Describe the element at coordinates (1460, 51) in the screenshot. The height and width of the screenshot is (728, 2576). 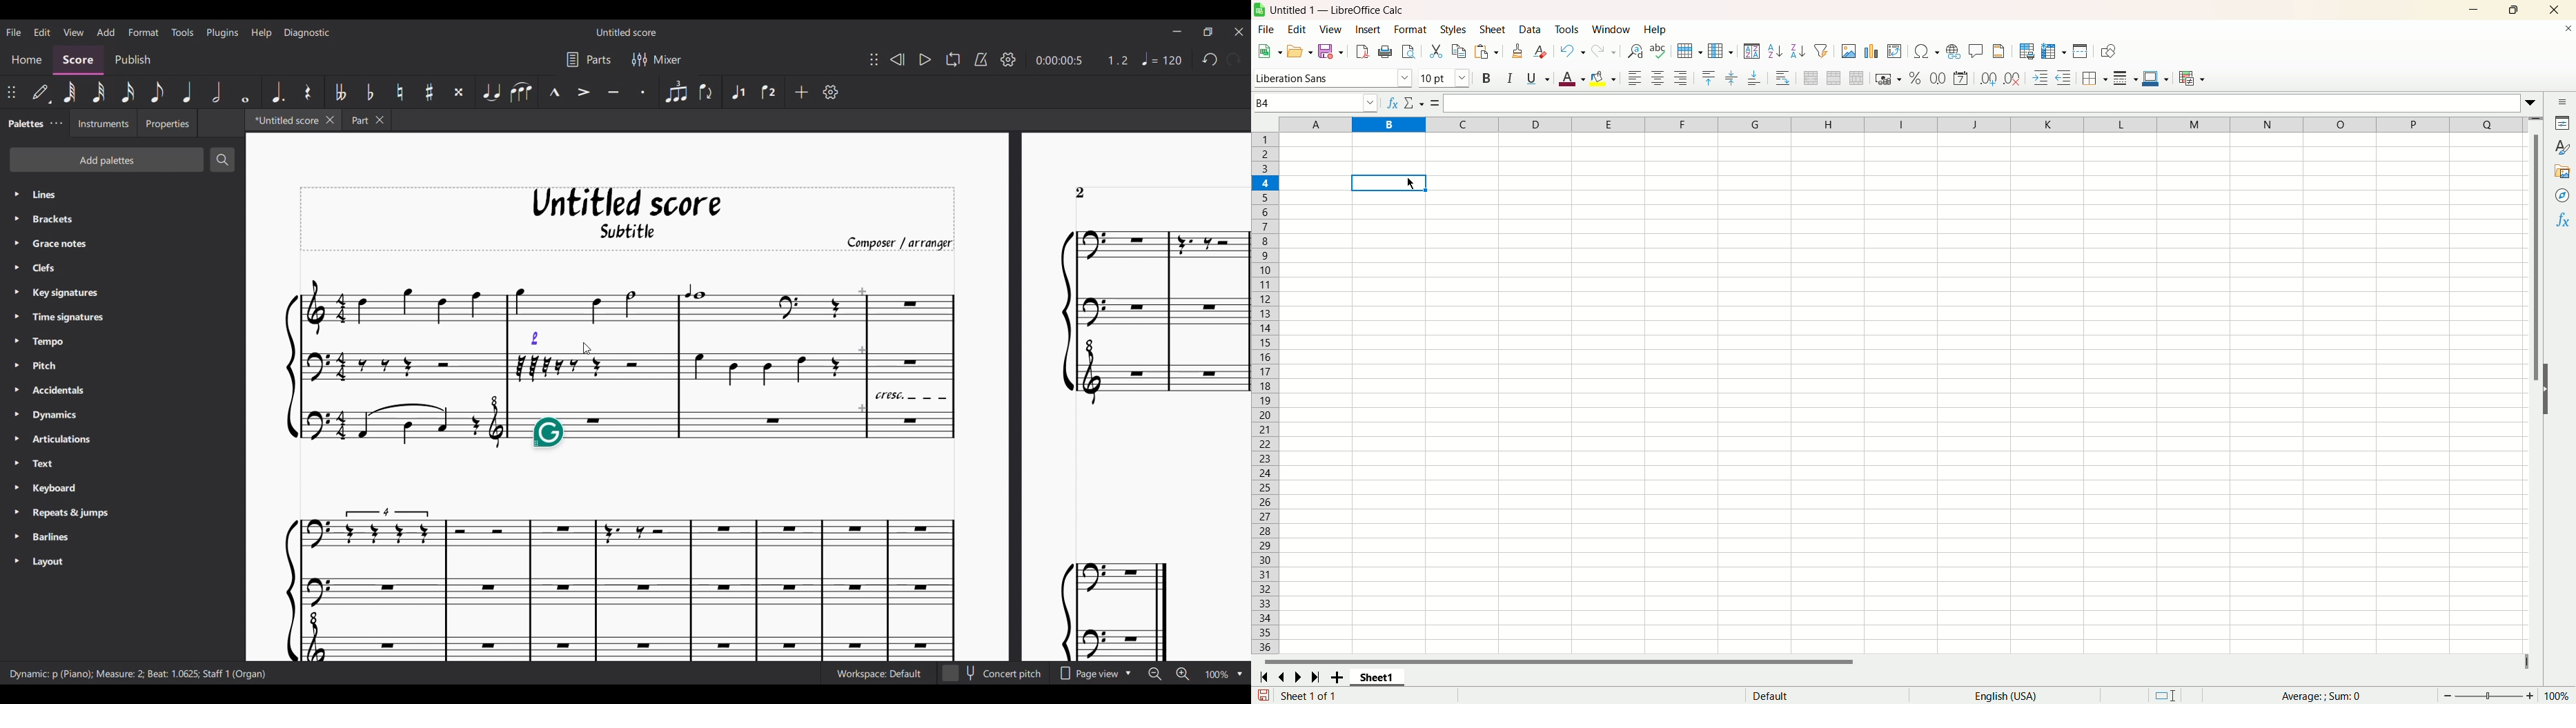
I see `copy` at that location.